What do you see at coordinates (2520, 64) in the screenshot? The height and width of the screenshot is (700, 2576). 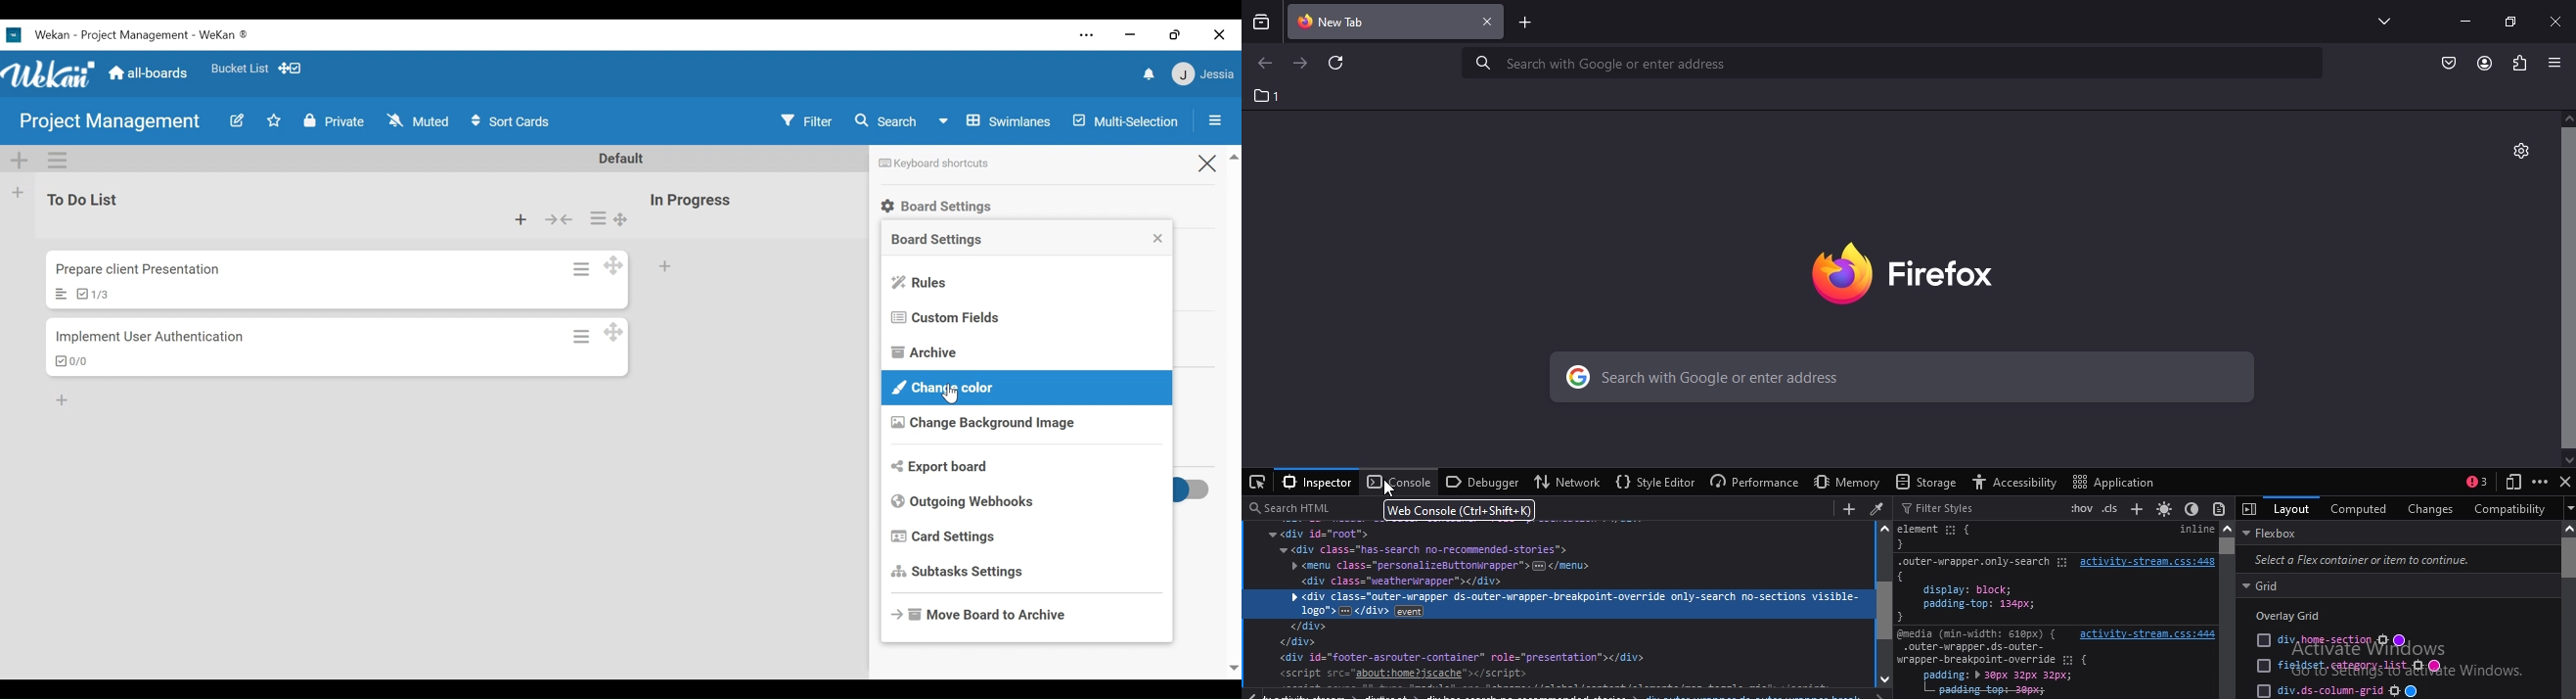 I see `extension` at bounding box center [2520, 64].